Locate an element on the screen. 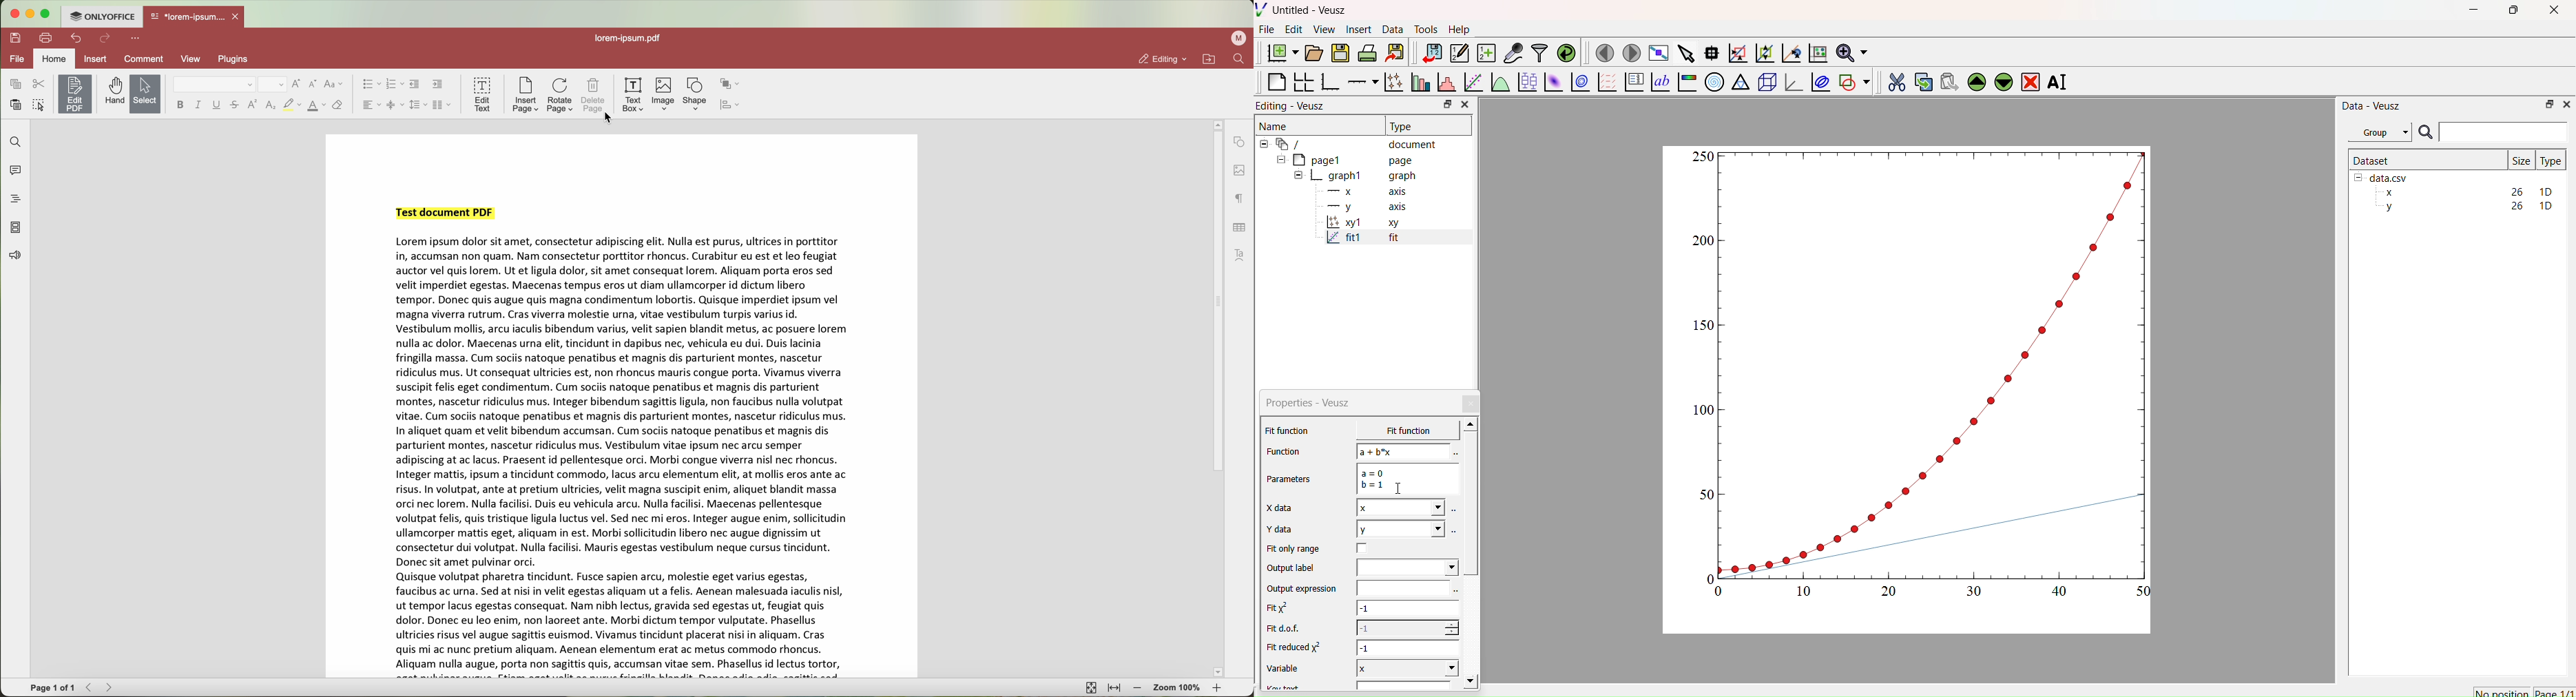  Fit function is located at coordinates (1289, 430).